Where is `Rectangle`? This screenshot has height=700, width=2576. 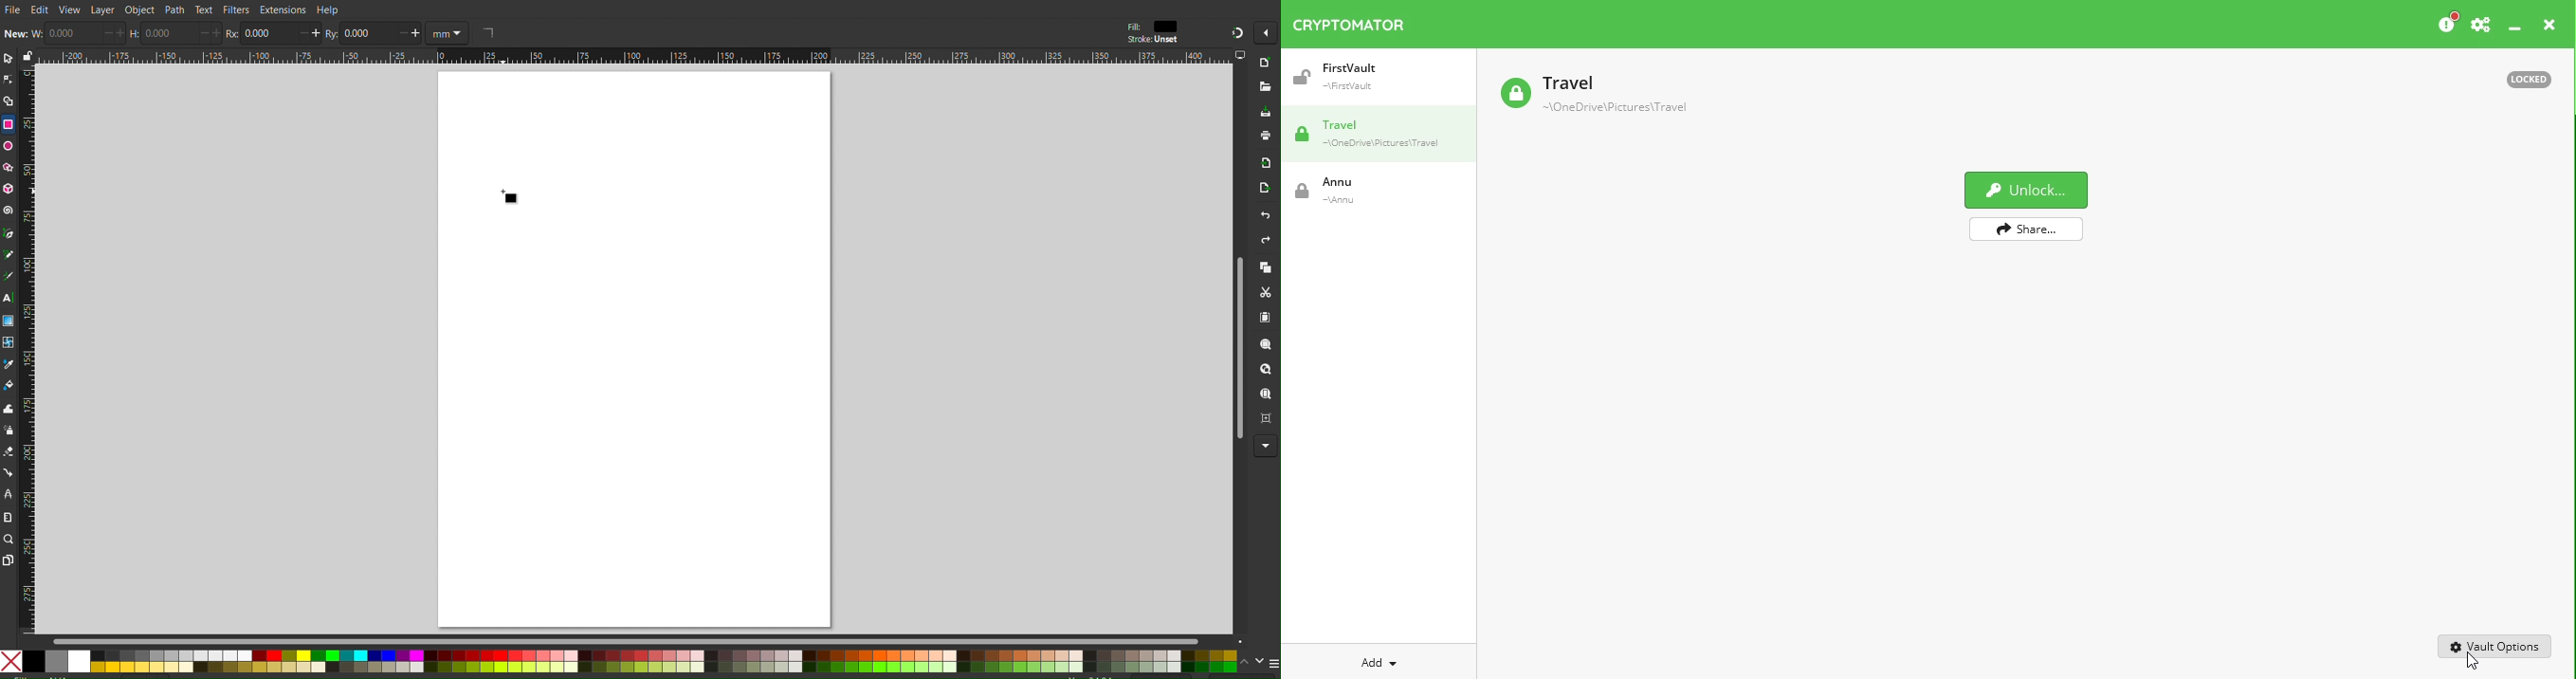
Rectangle is located at coordinates (8, 124).